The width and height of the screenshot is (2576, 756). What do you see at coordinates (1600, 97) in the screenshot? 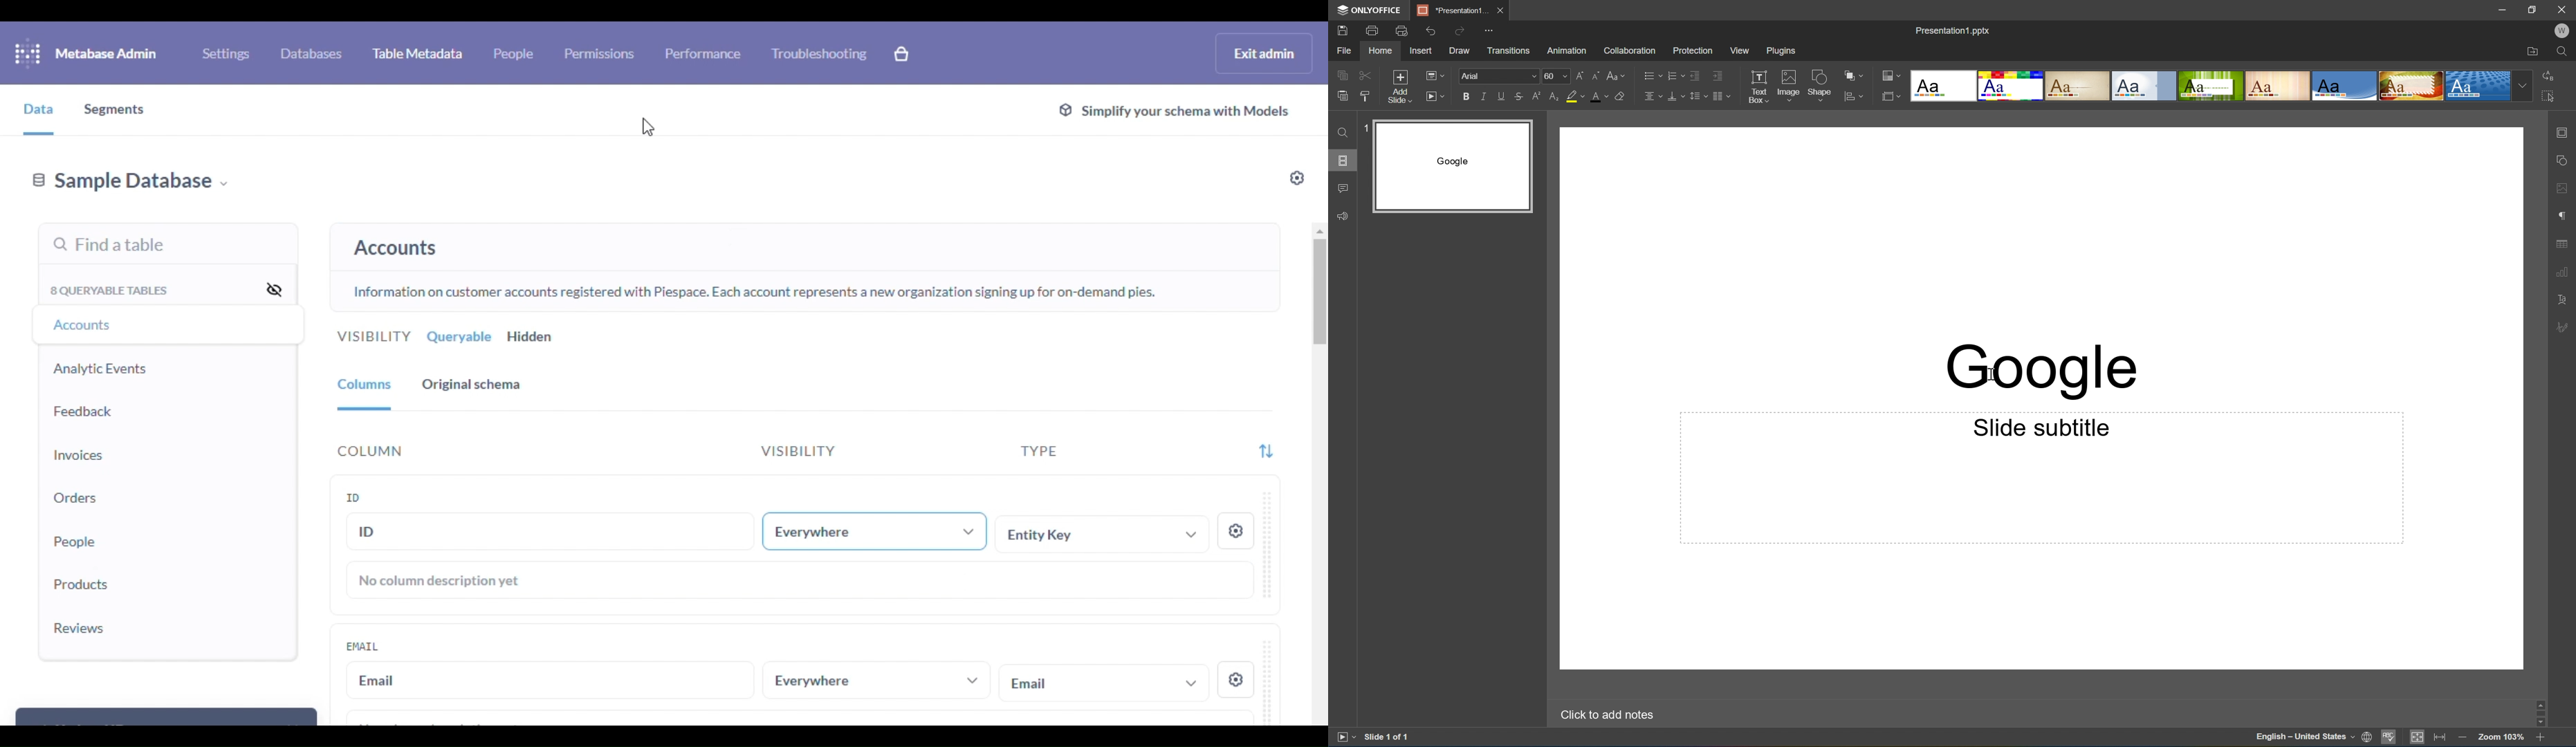
I see `Font color` at bounding box center [1600, 97].